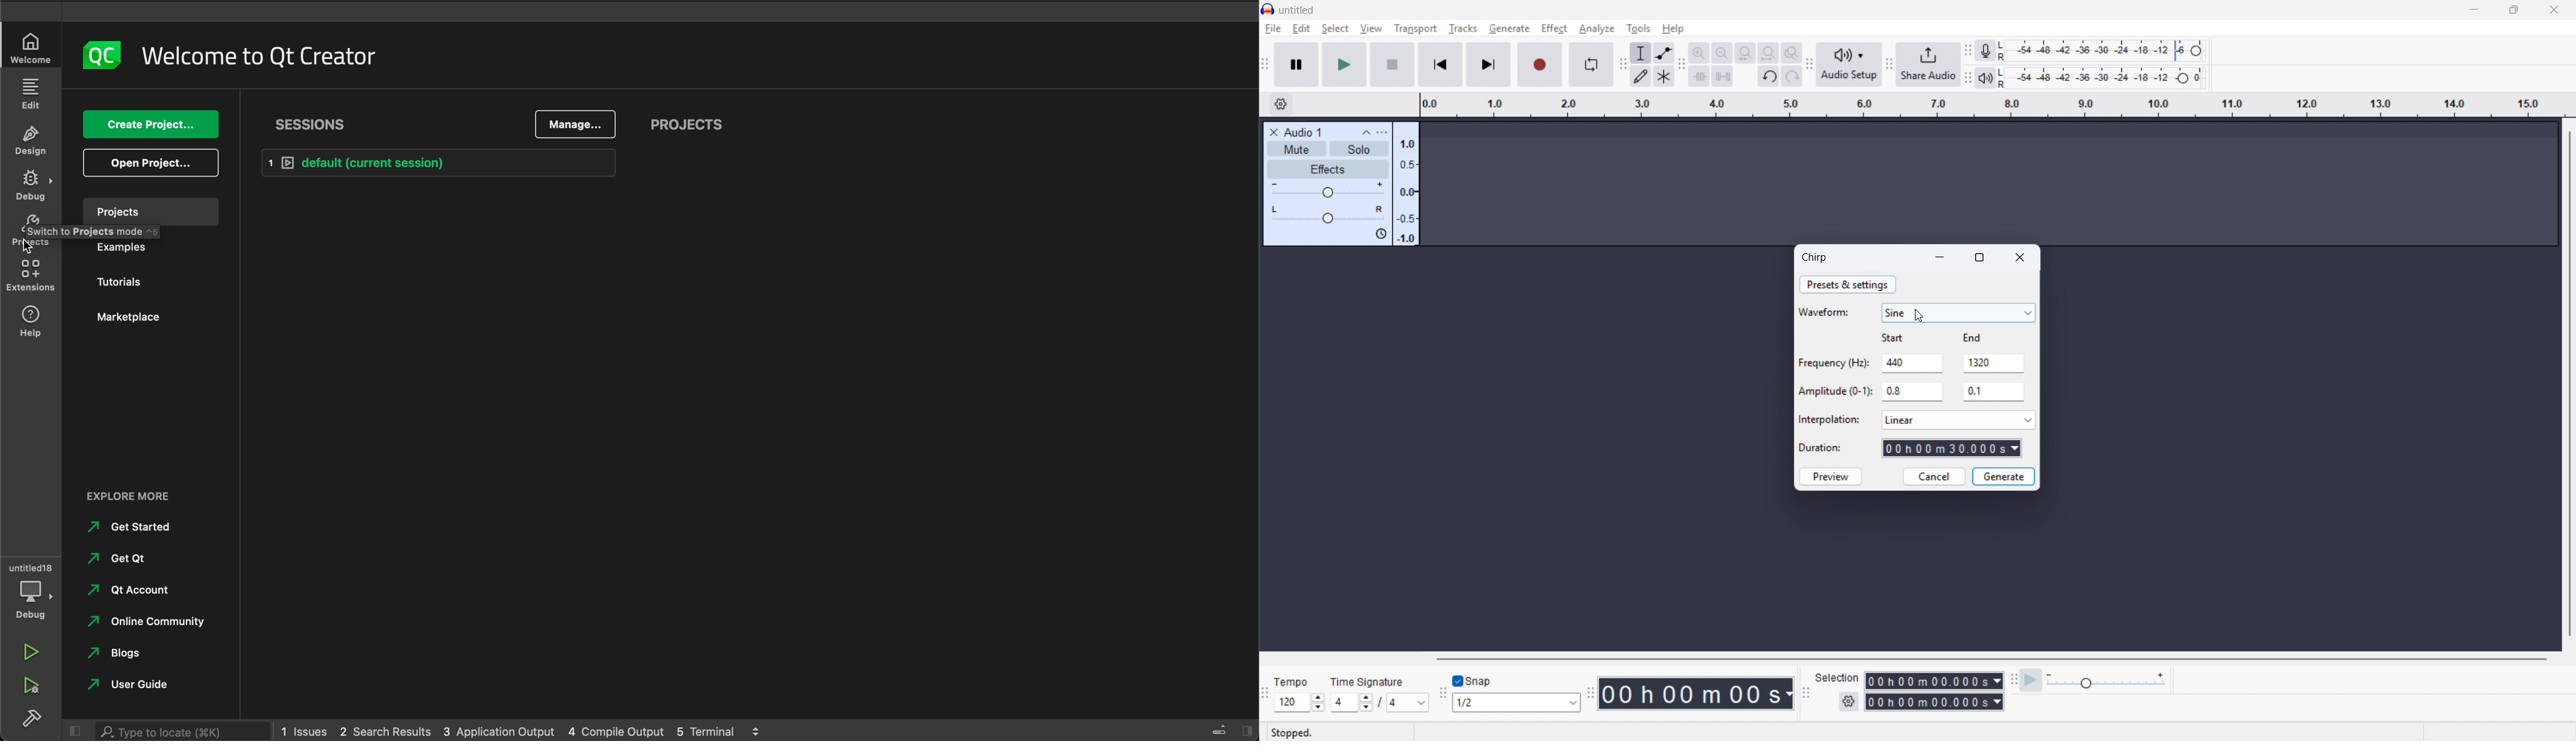 The height and width of the screenshot is (756, 2576). What do you see at coordinates (1959, 313) in the screenshot?
I see `Waveform ` at bounding box center [1959, 313].